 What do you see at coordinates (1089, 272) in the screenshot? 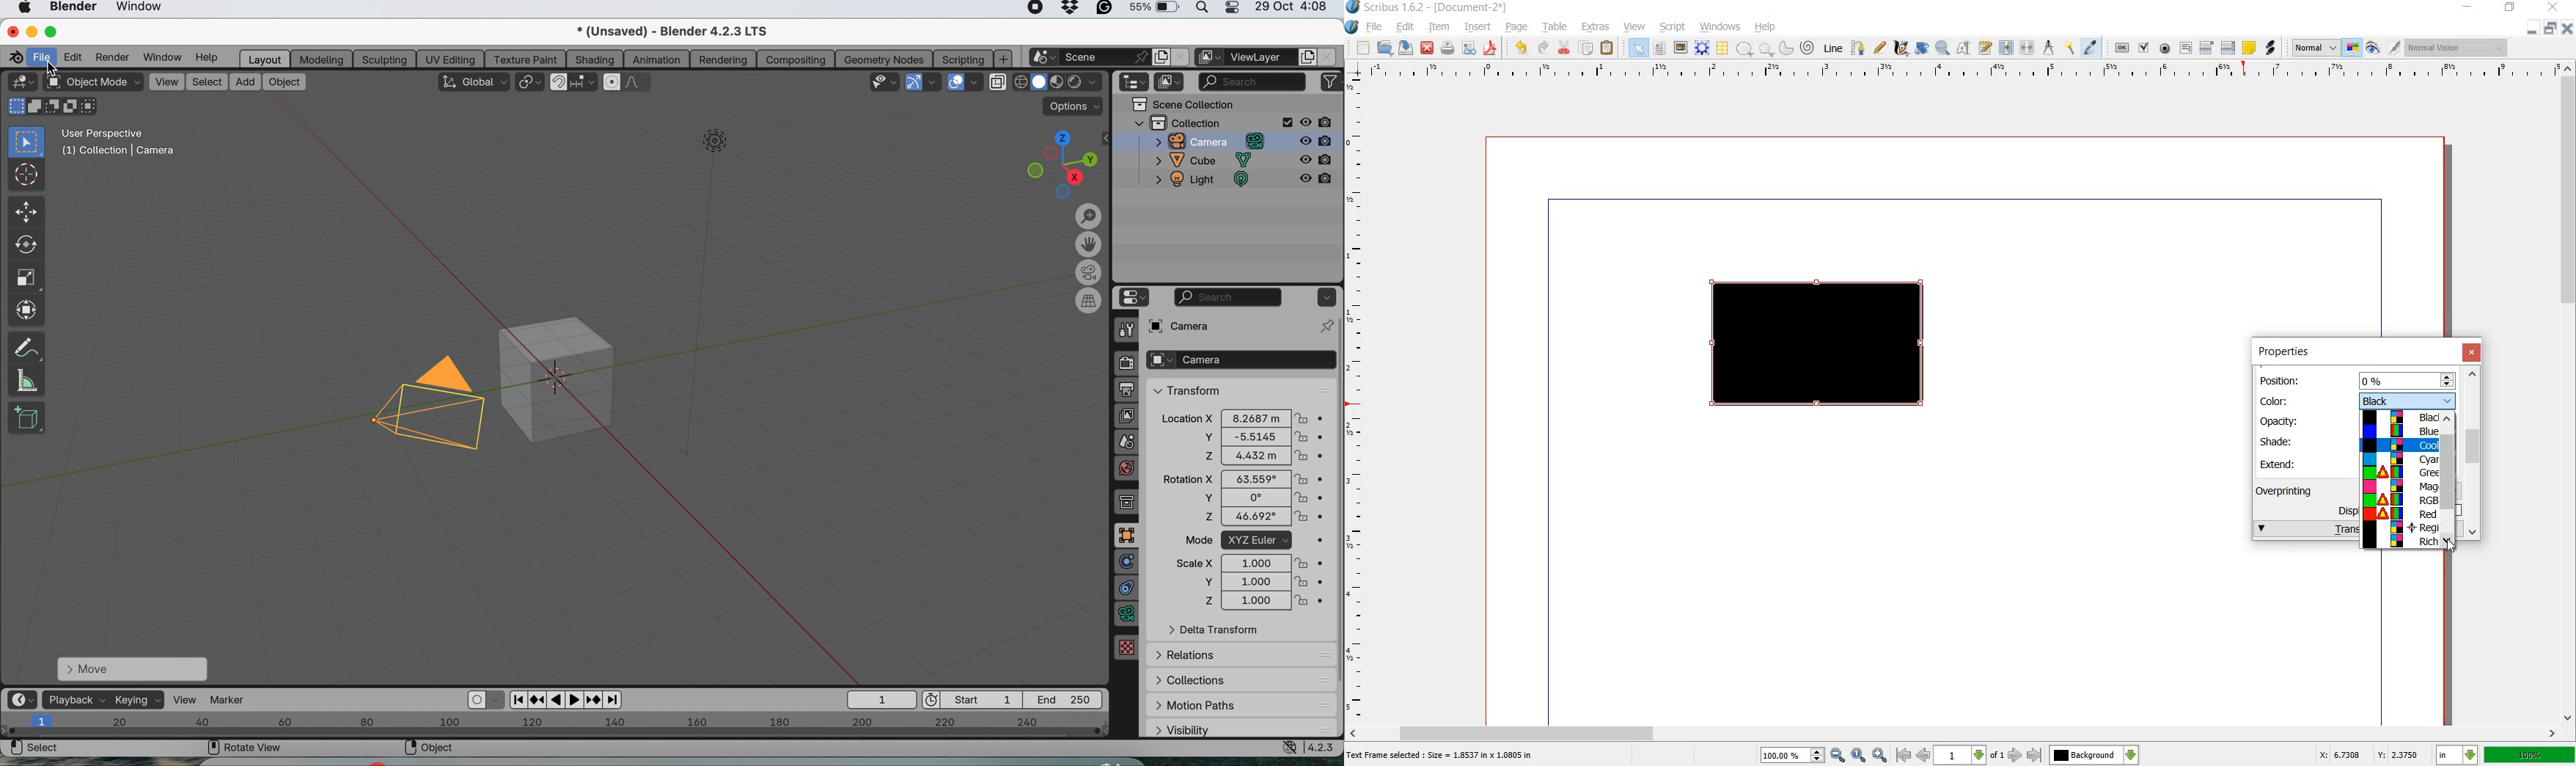
I see `toggle camera view` at bounding box center [1089, 272].